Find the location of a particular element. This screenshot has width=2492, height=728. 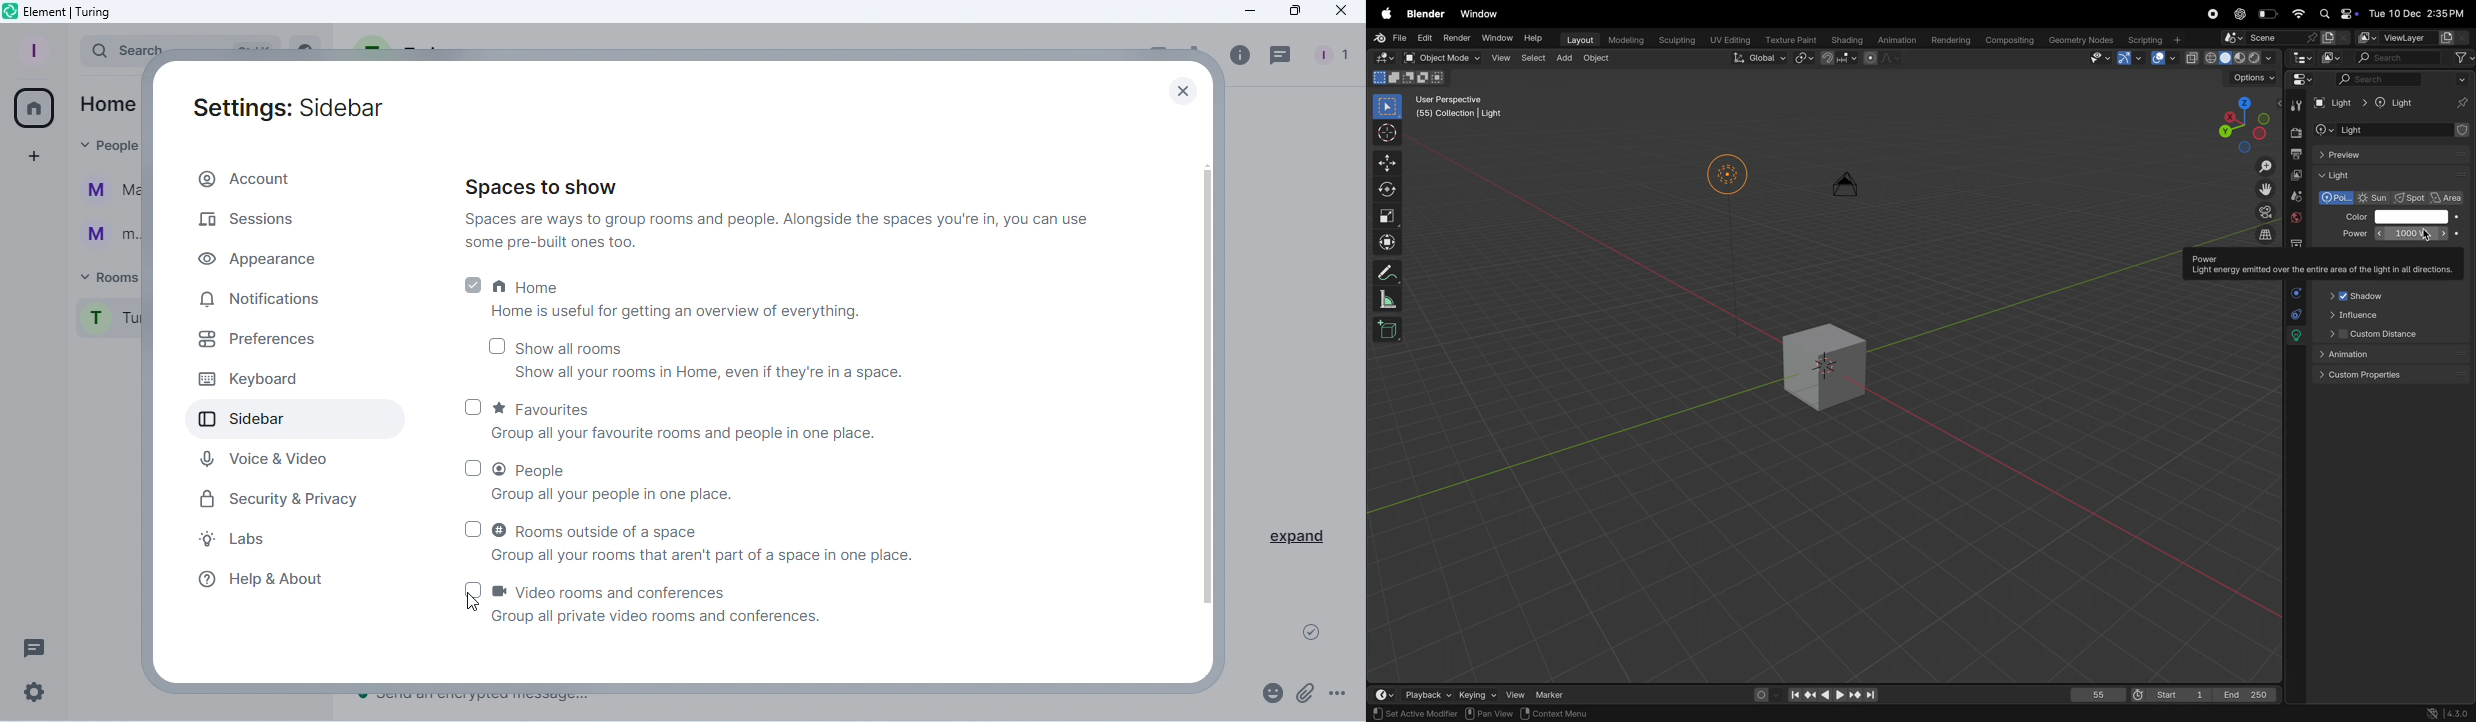

Video rooms and conferences is located at coordinates (649, 600).